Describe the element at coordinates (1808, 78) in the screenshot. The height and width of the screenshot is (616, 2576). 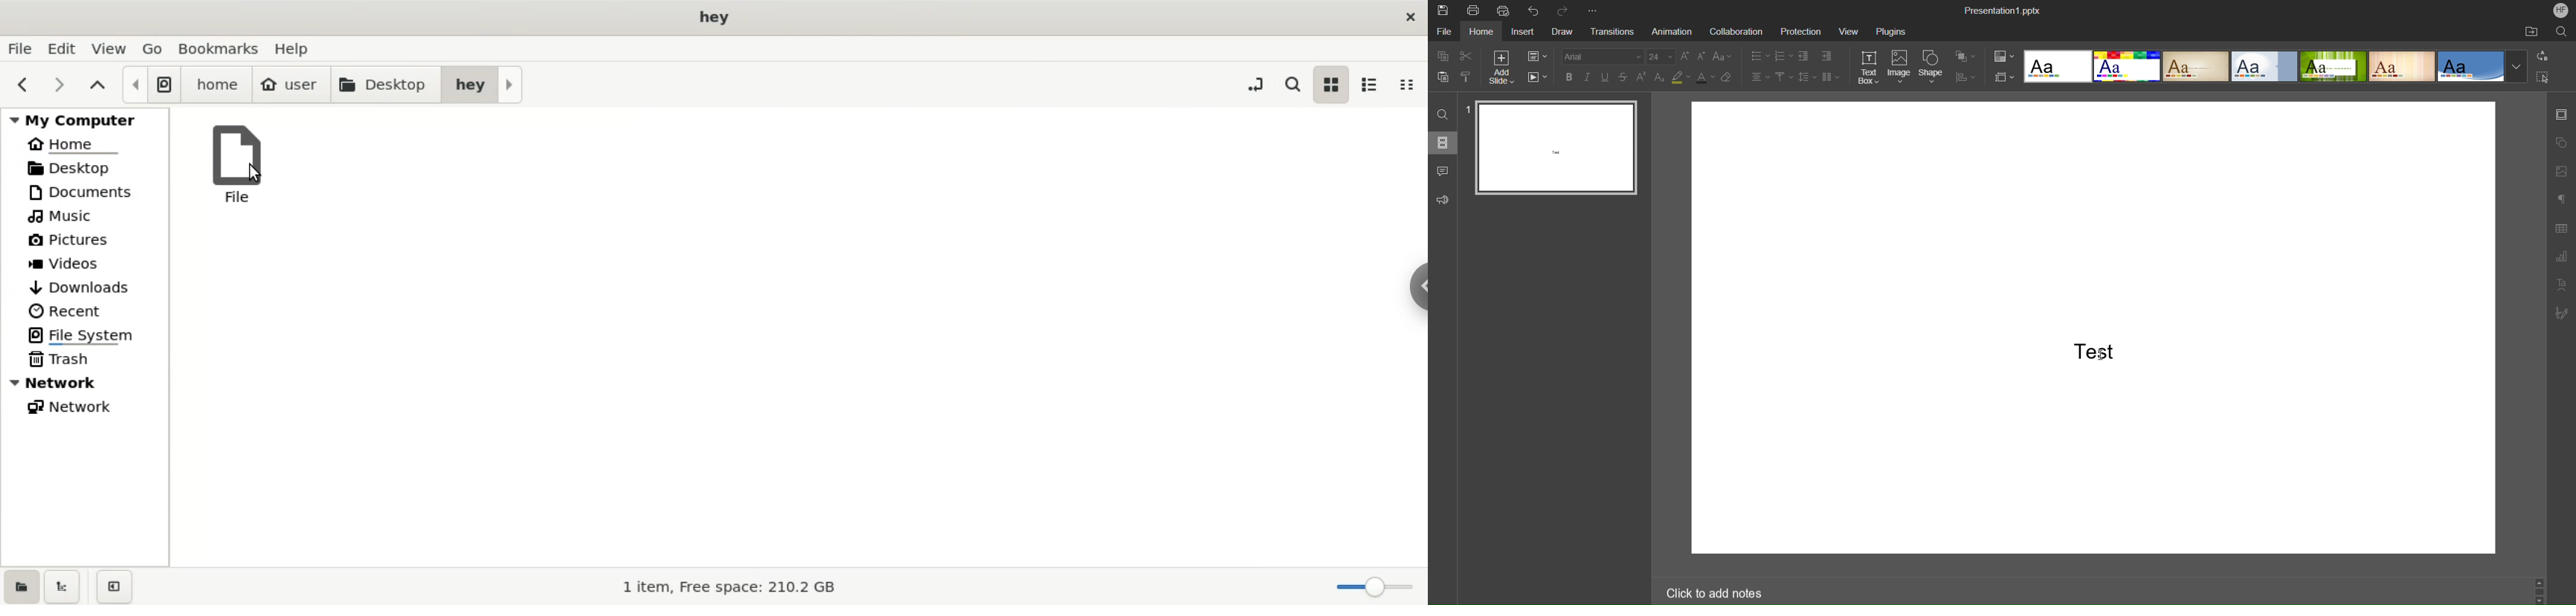
I see `Line Spacing` at that location.